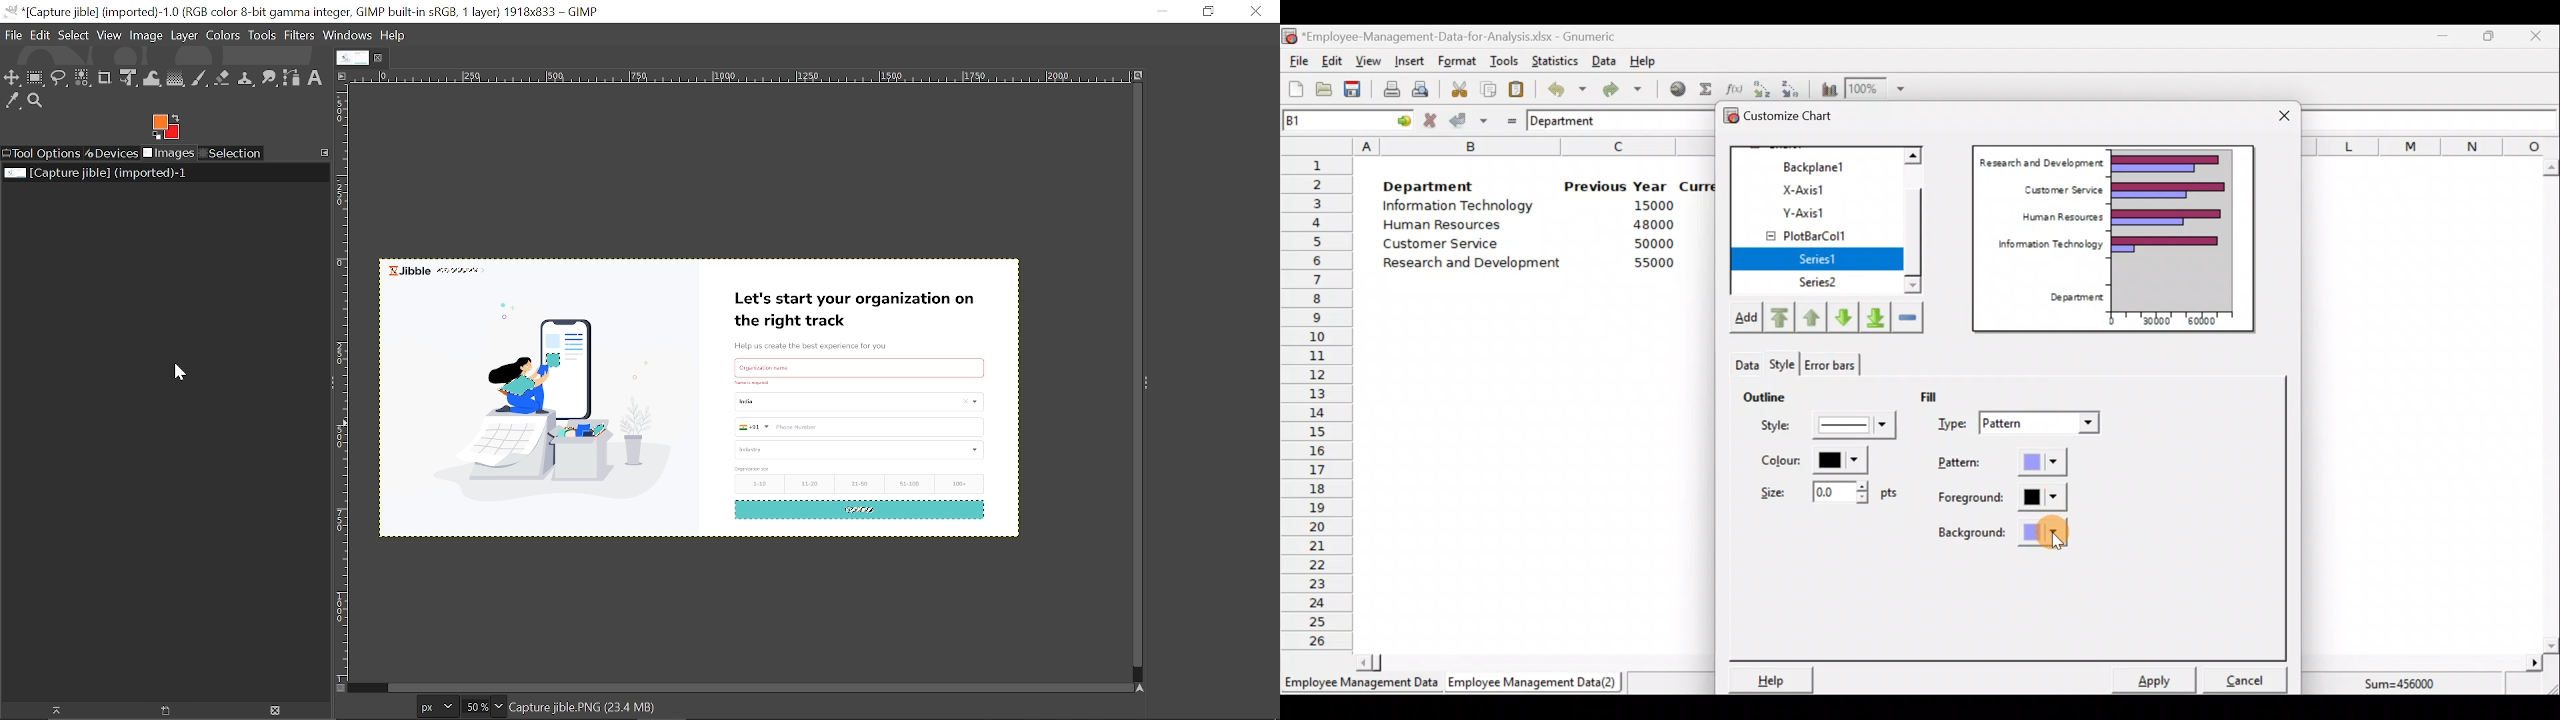  I want to click on Redo undone action, so click(1619, 89).